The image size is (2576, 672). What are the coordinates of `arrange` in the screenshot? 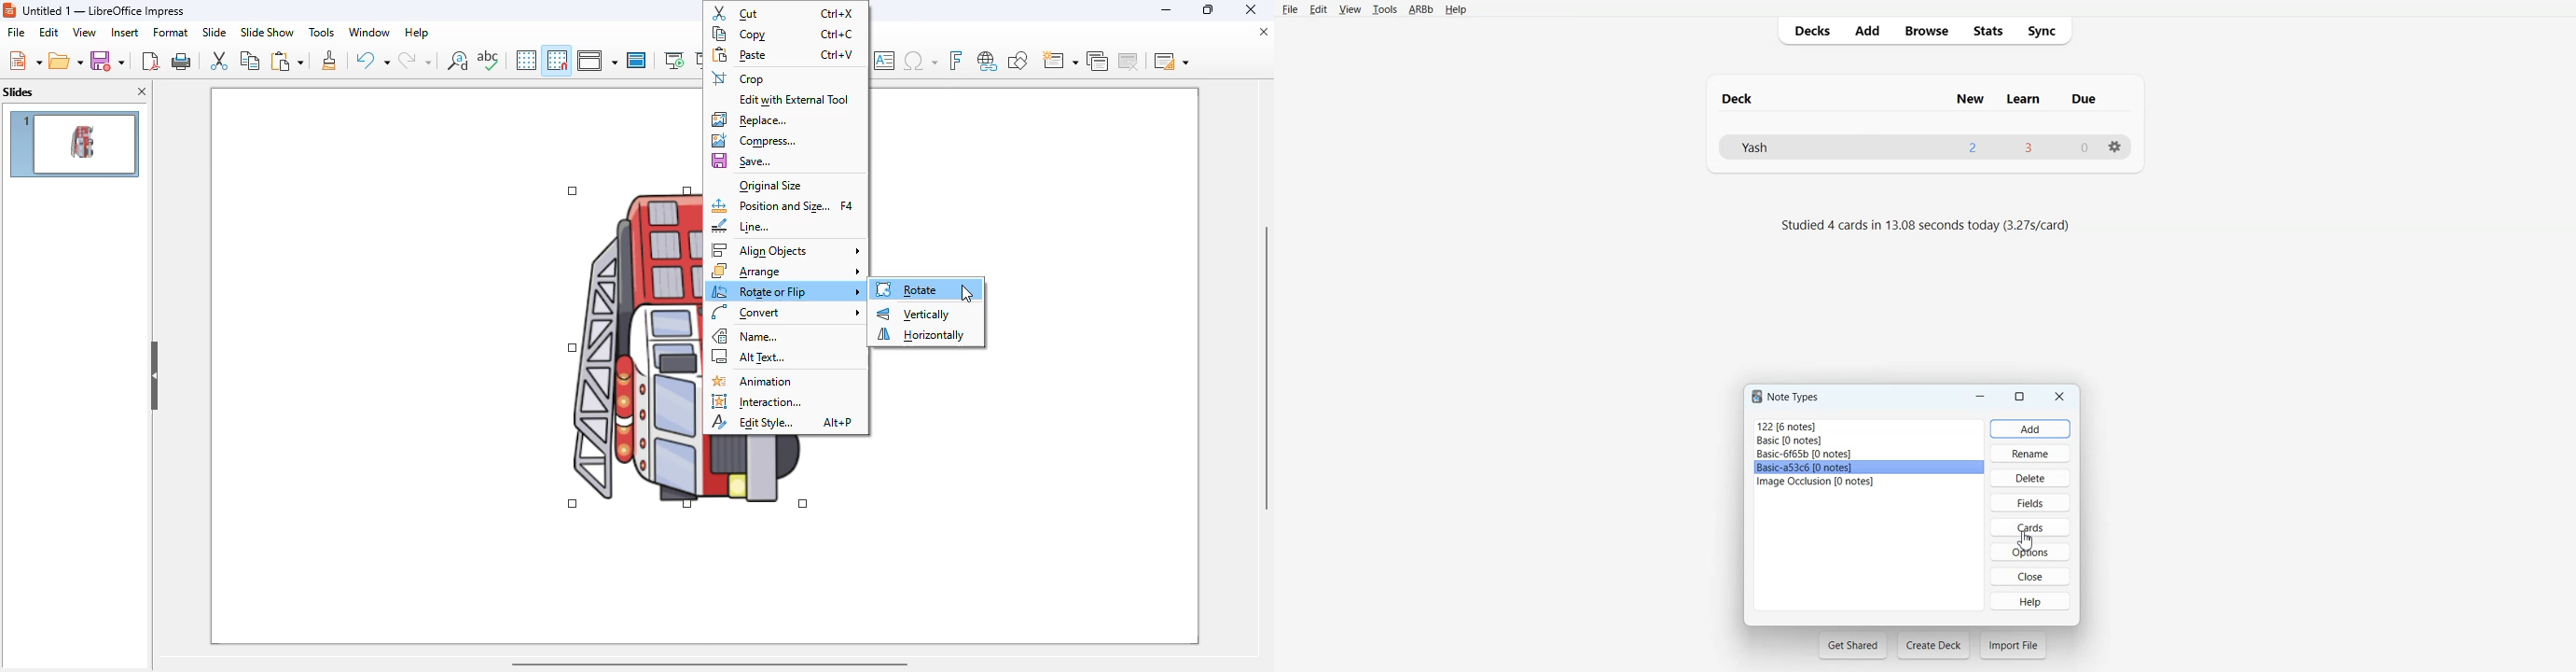 It's located at (787, 272).